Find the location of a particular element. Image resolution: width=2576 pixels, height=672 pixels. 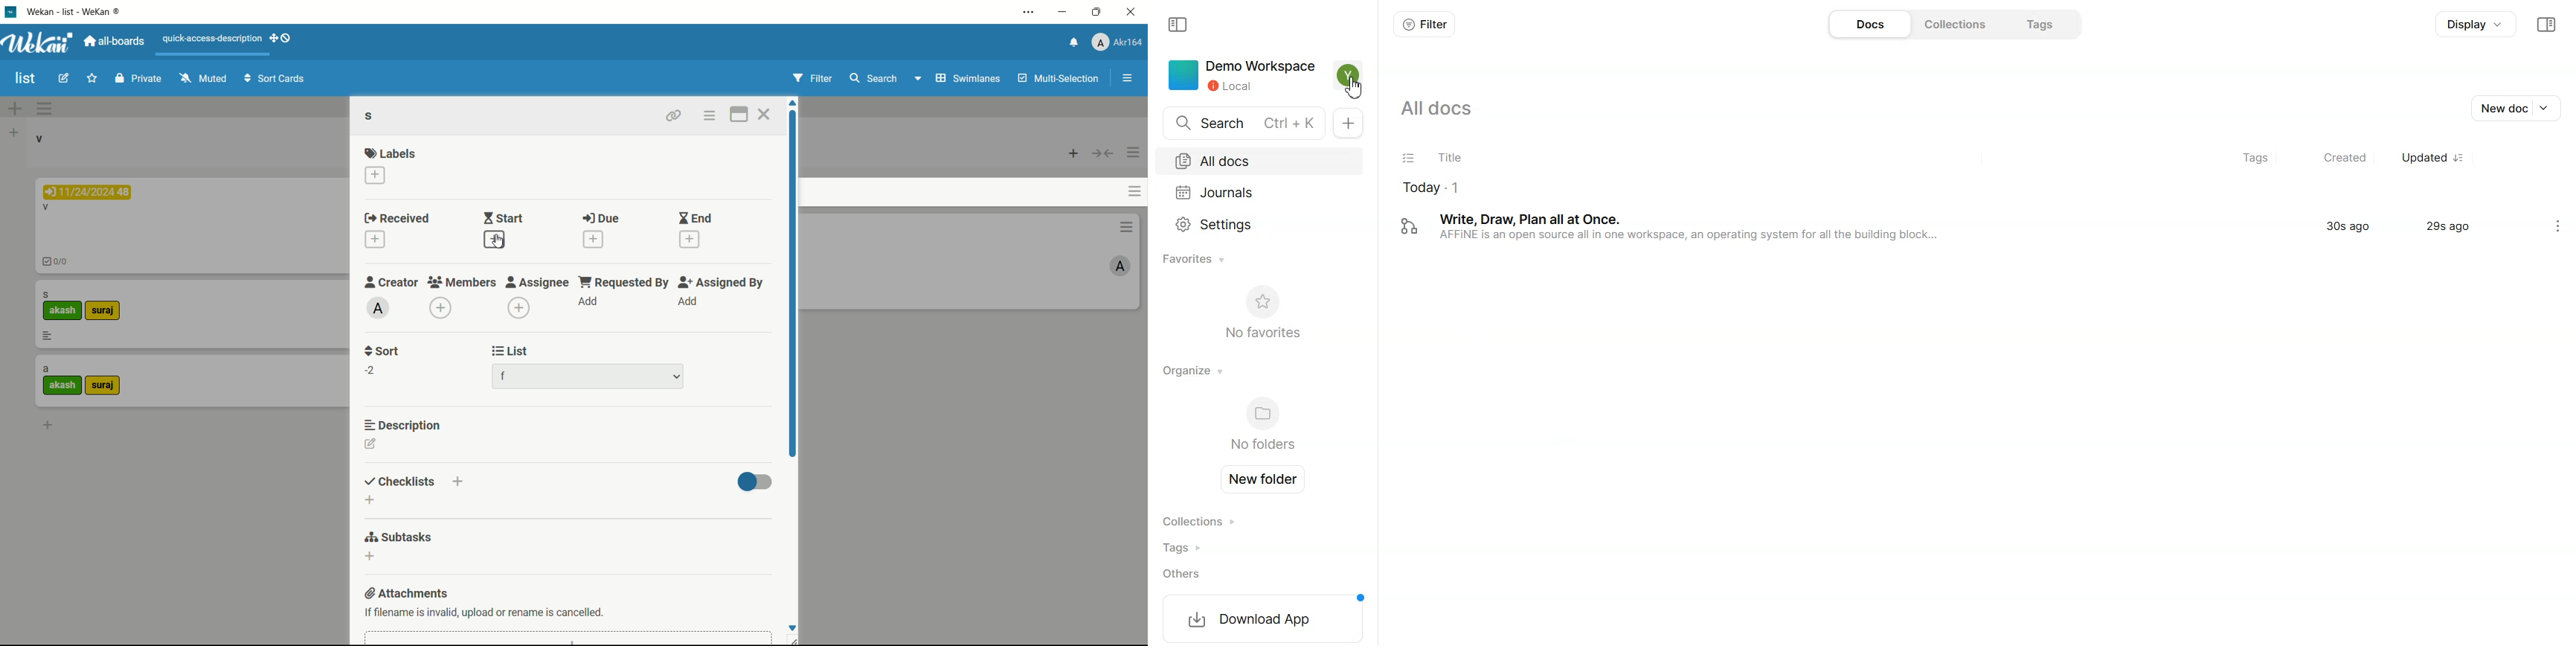

Tags is located at coordinates (2042, 22).